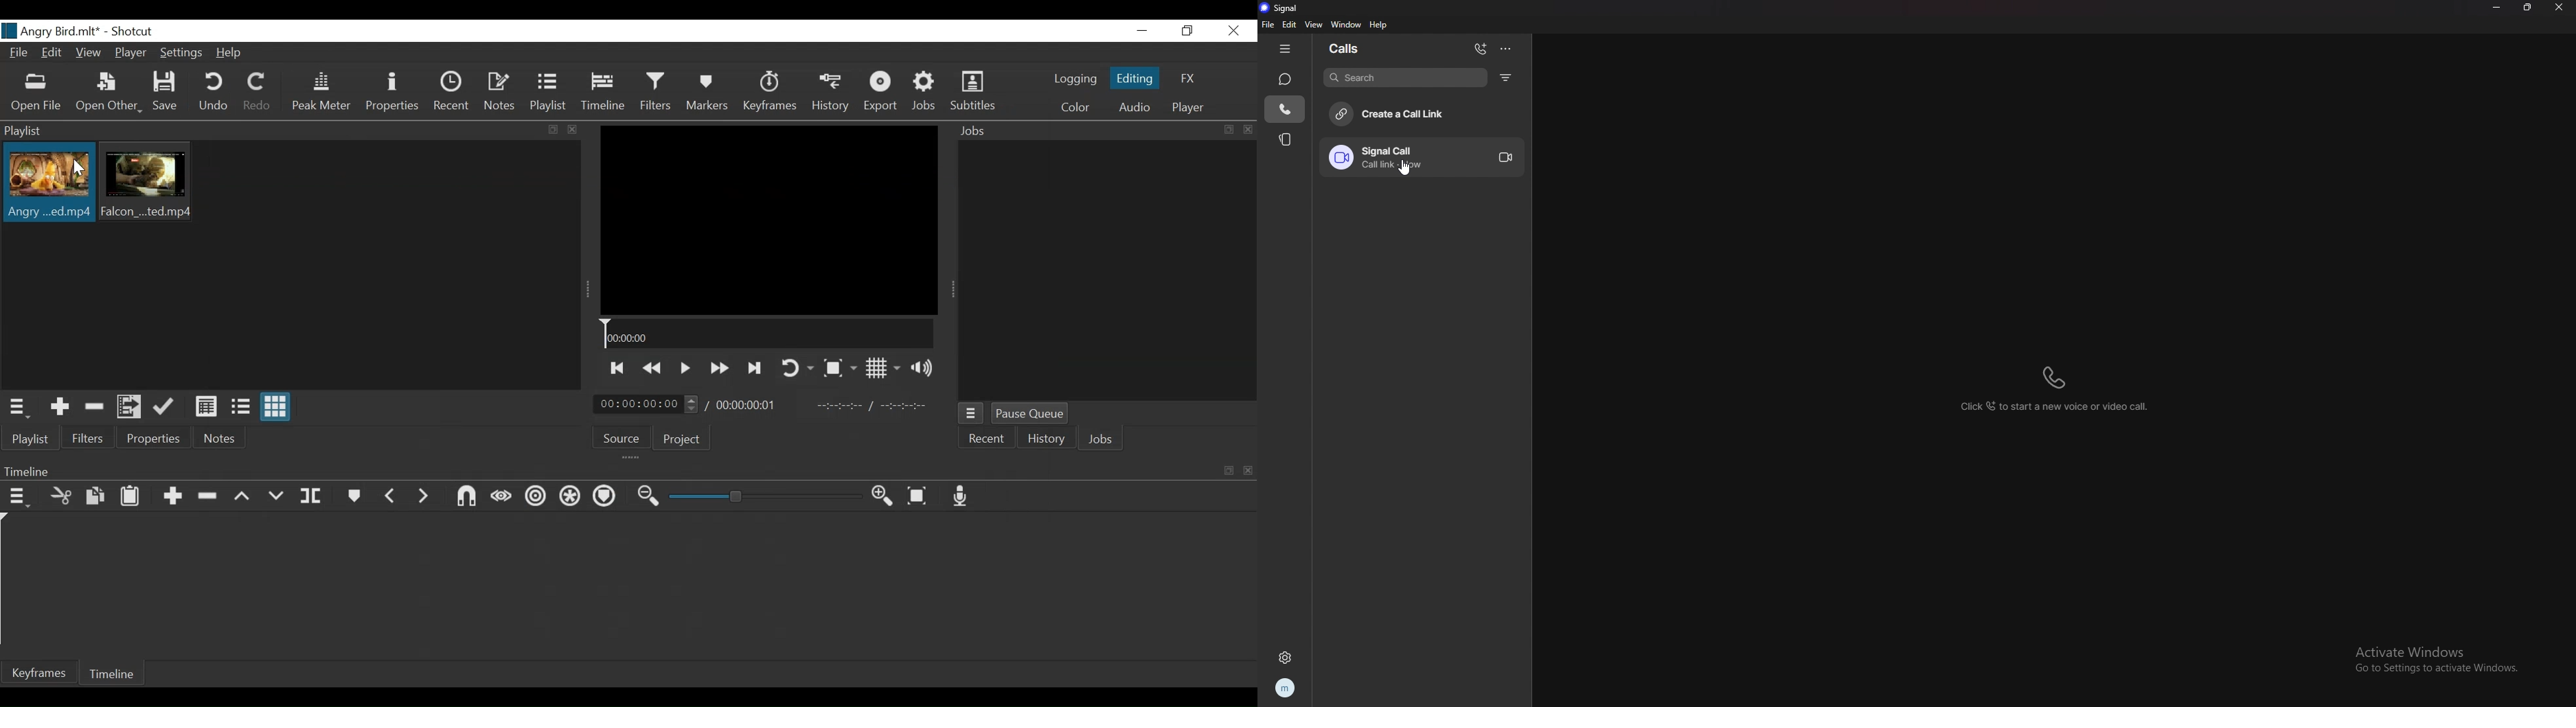  What do you see at coordinates (658, 93) in the screenshot?
I see `Filters` at bounding box center [658, 93].